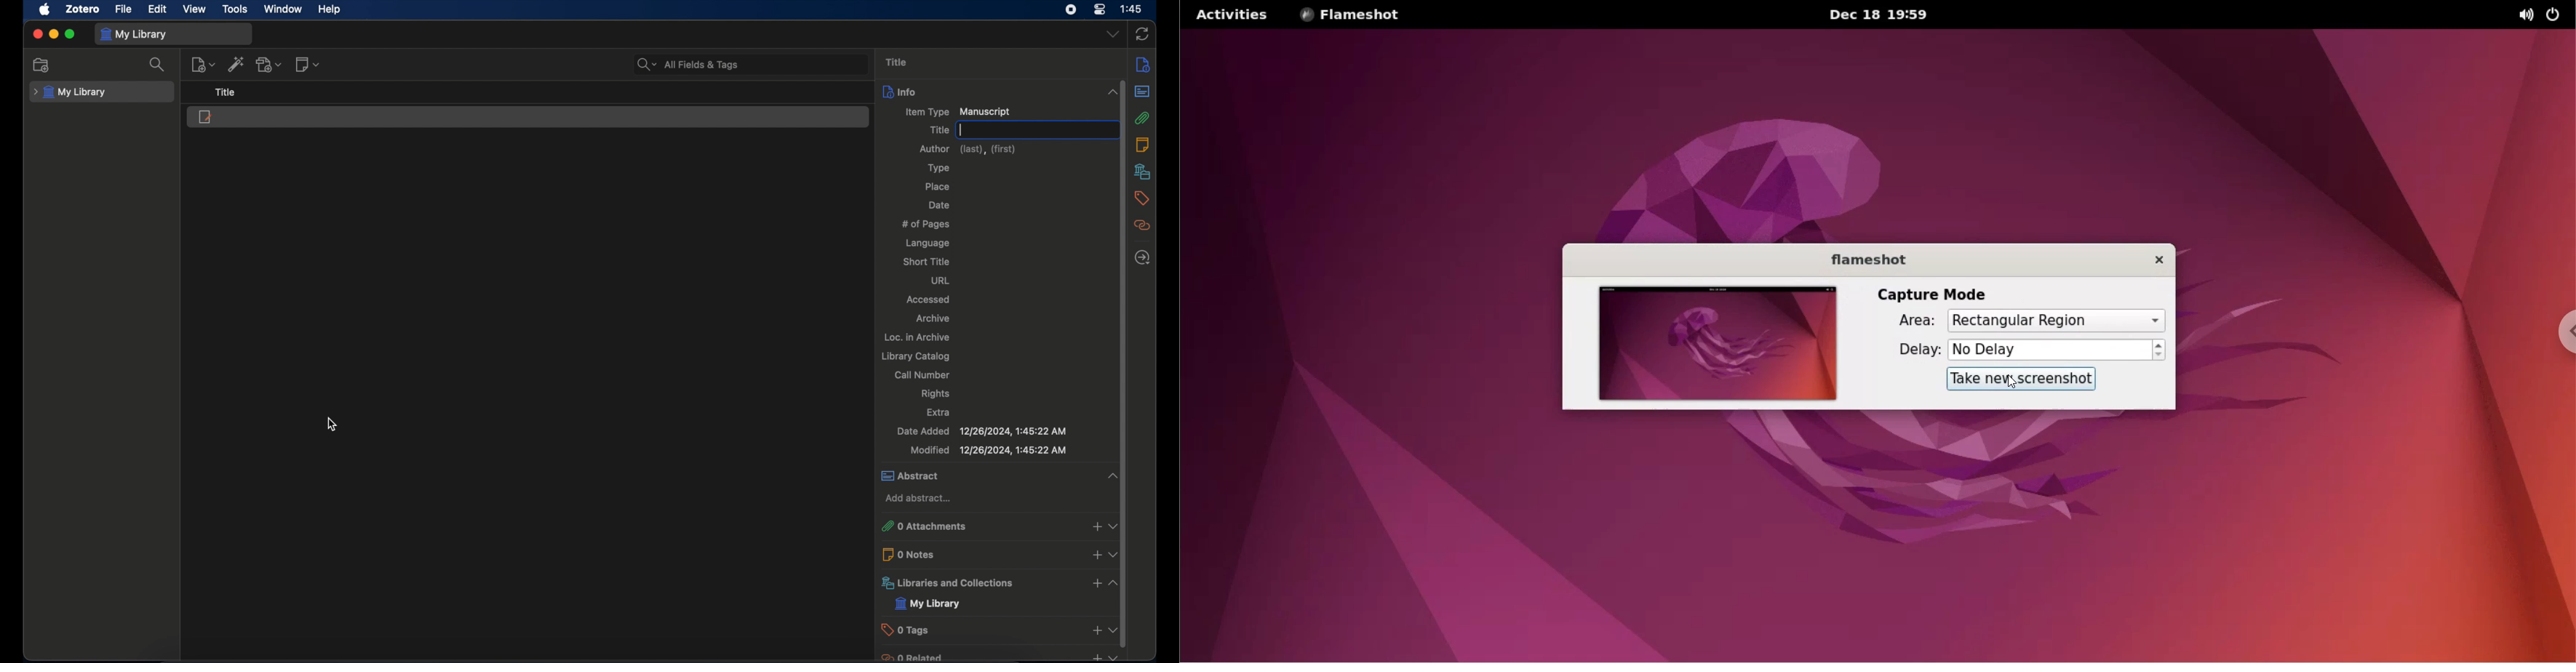 Image resolution: width=2576 pixels, height=672 pixels. What do you see at coordinates (999, 526) in the screenshot?
I see `0 attachments` at bounding box center [999, 526].